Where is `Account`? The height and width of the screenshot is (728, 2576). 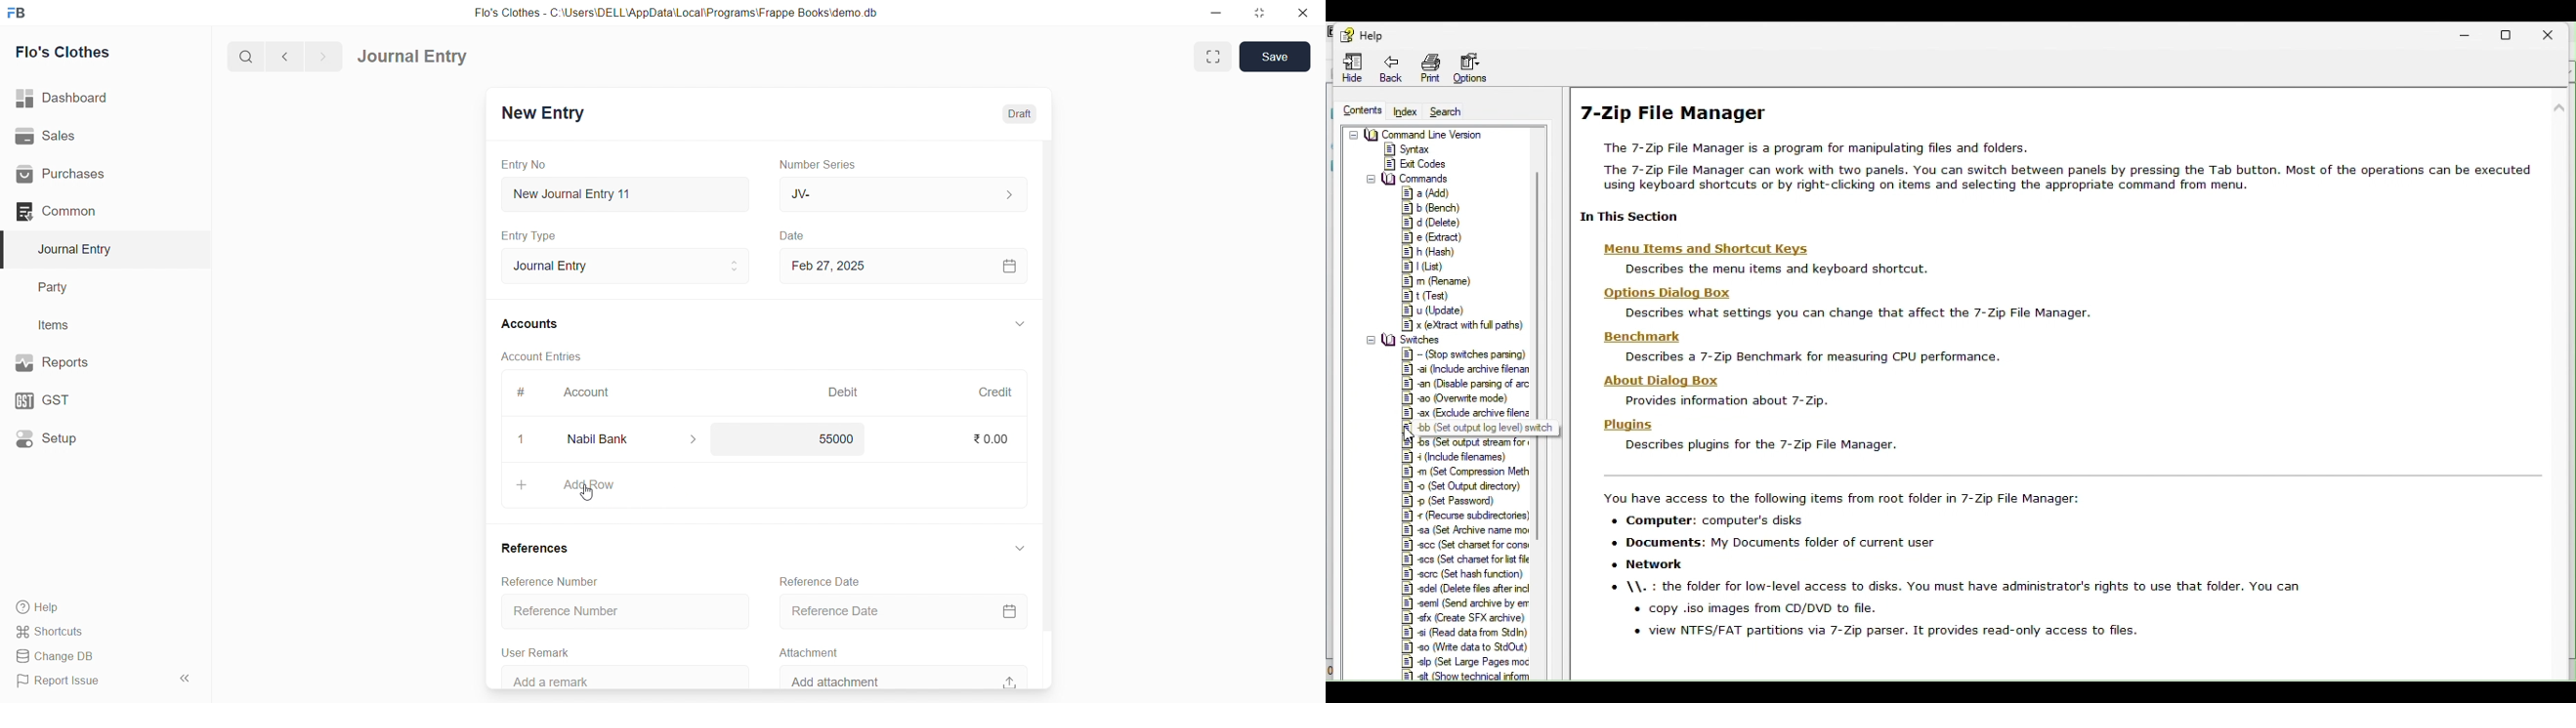 Account is located at coordinates (593, 391).